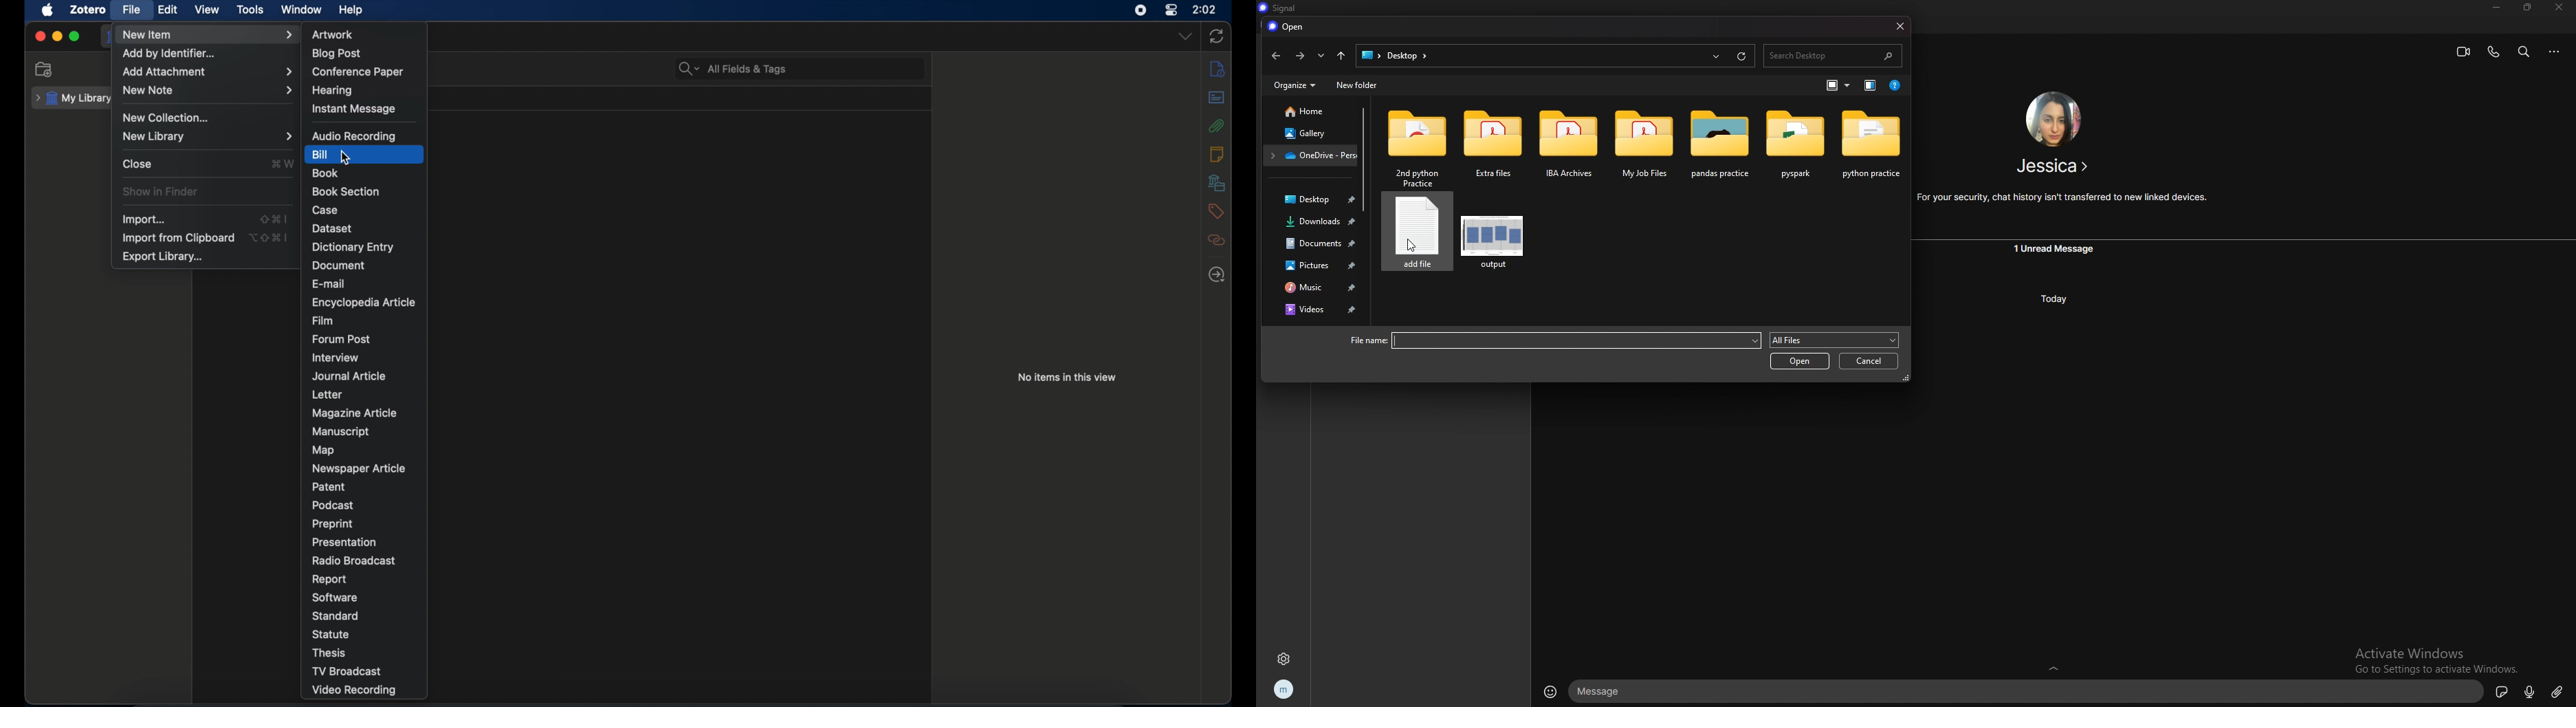  What do you see at coordinates (329, 486) in the screenshot?
I see `patent` at bounding box center [329, 486].